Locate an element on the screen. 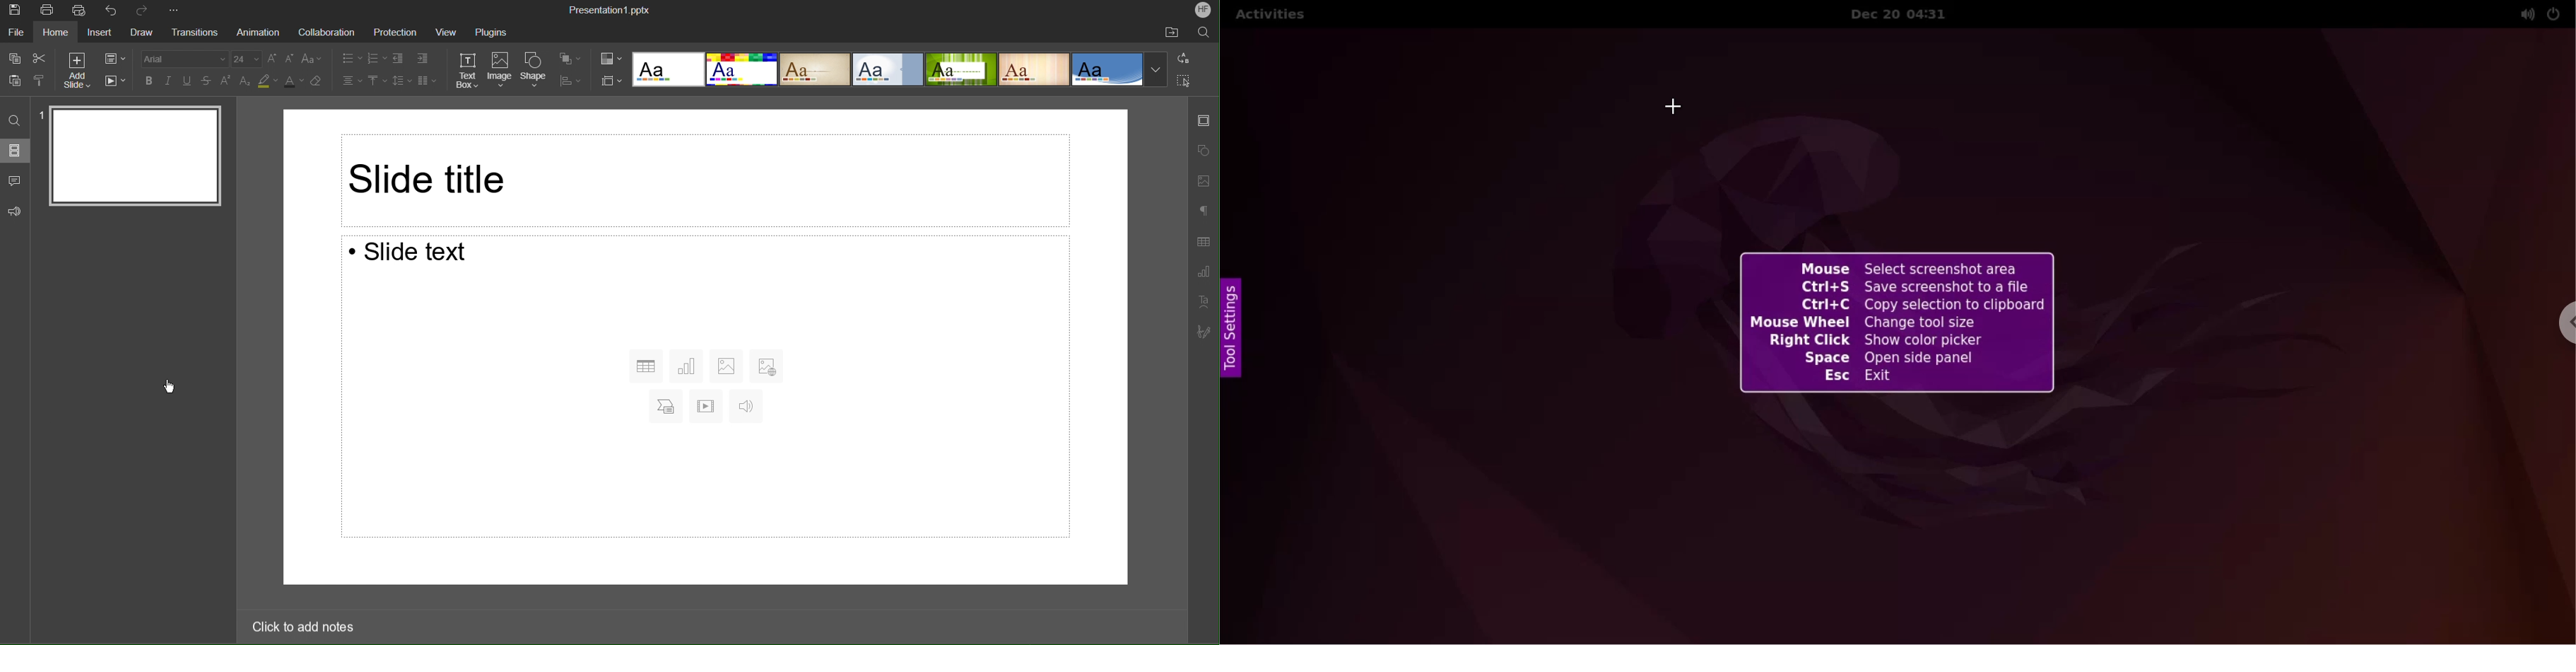 The height and width of the screenshot is (672, 2576). Bullet List is located at coordinates (352, 57).